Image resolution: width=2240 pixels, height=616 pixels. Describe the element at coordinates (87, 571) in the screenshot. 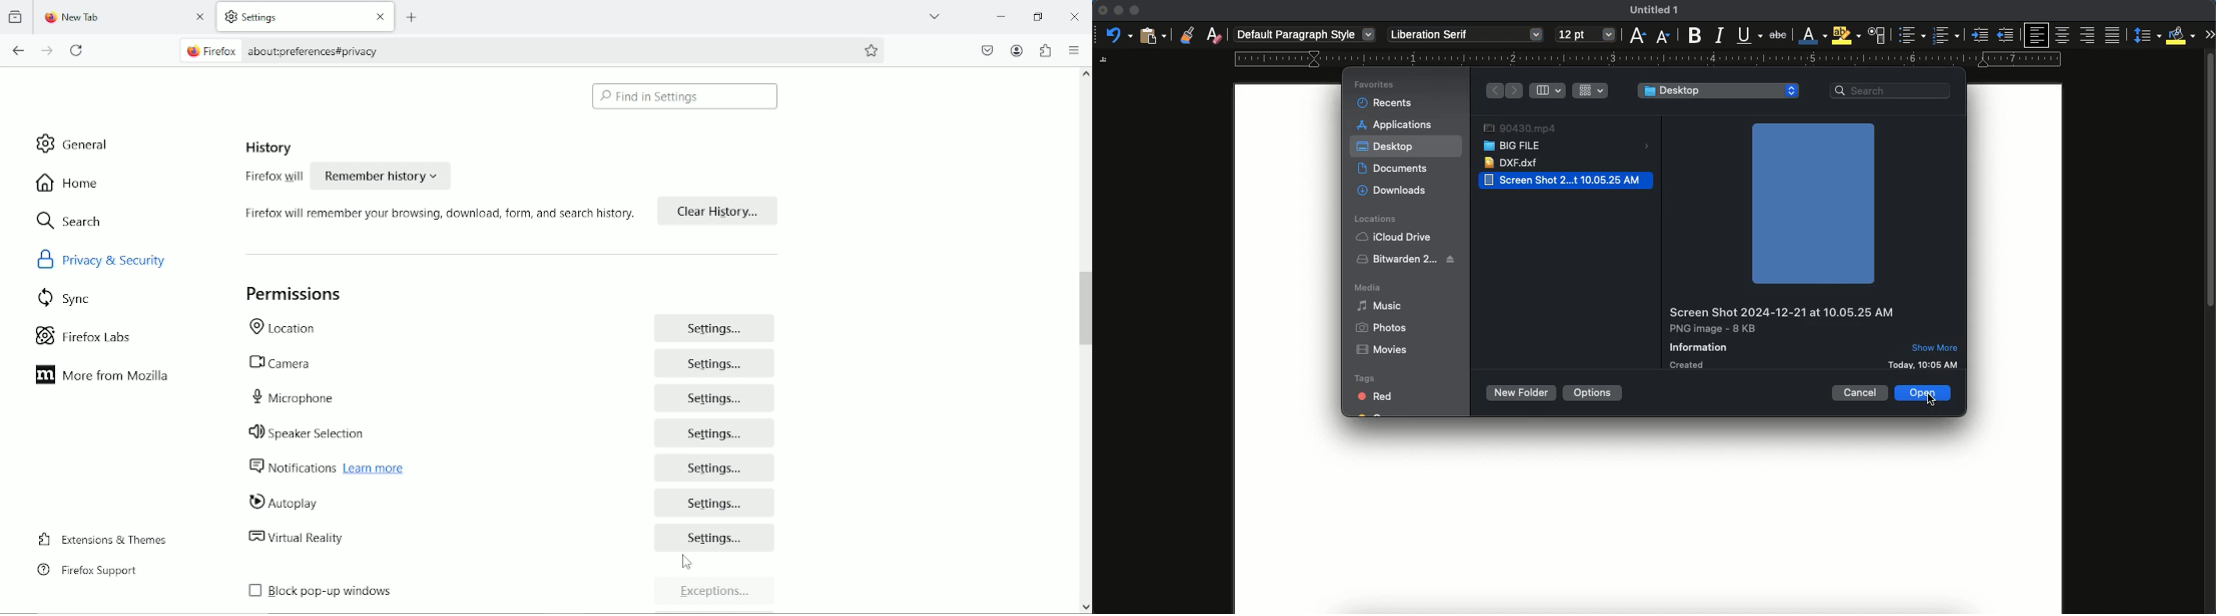

I see `firefox support` at that location.